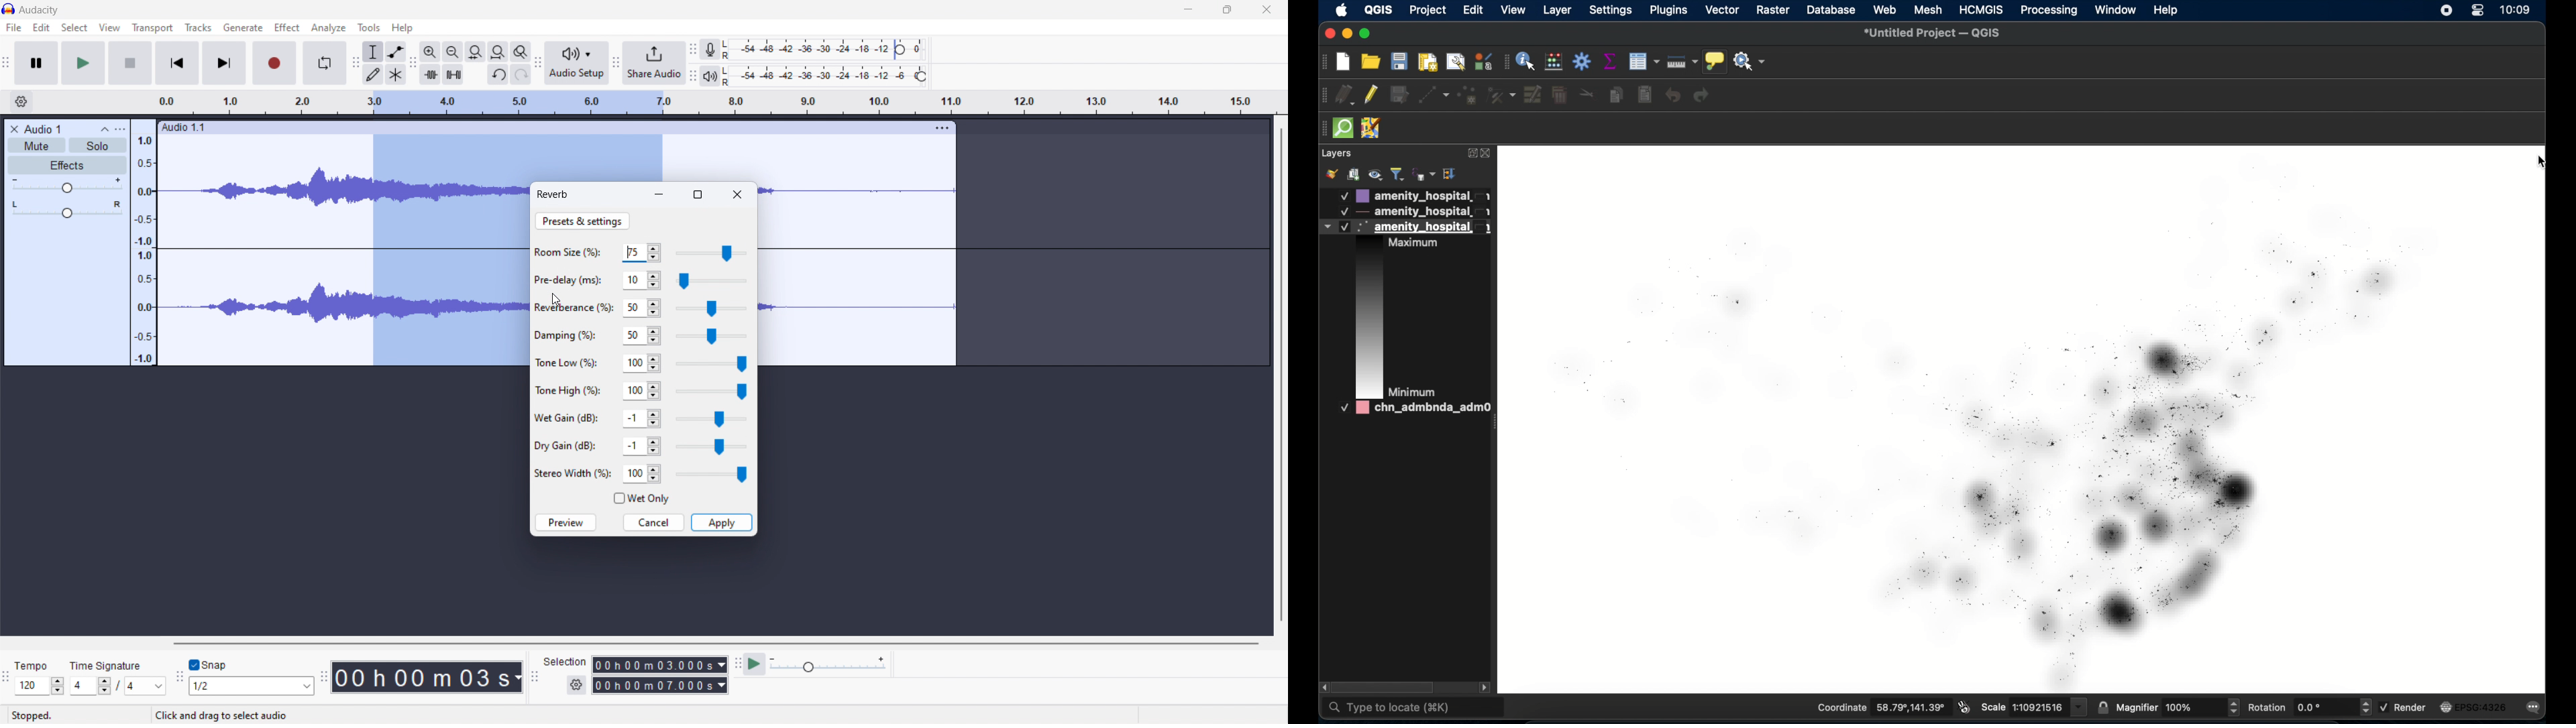 Image resolution: width=2576 pixels, height=728 pixels. I want to click on view, so click(109, 27).